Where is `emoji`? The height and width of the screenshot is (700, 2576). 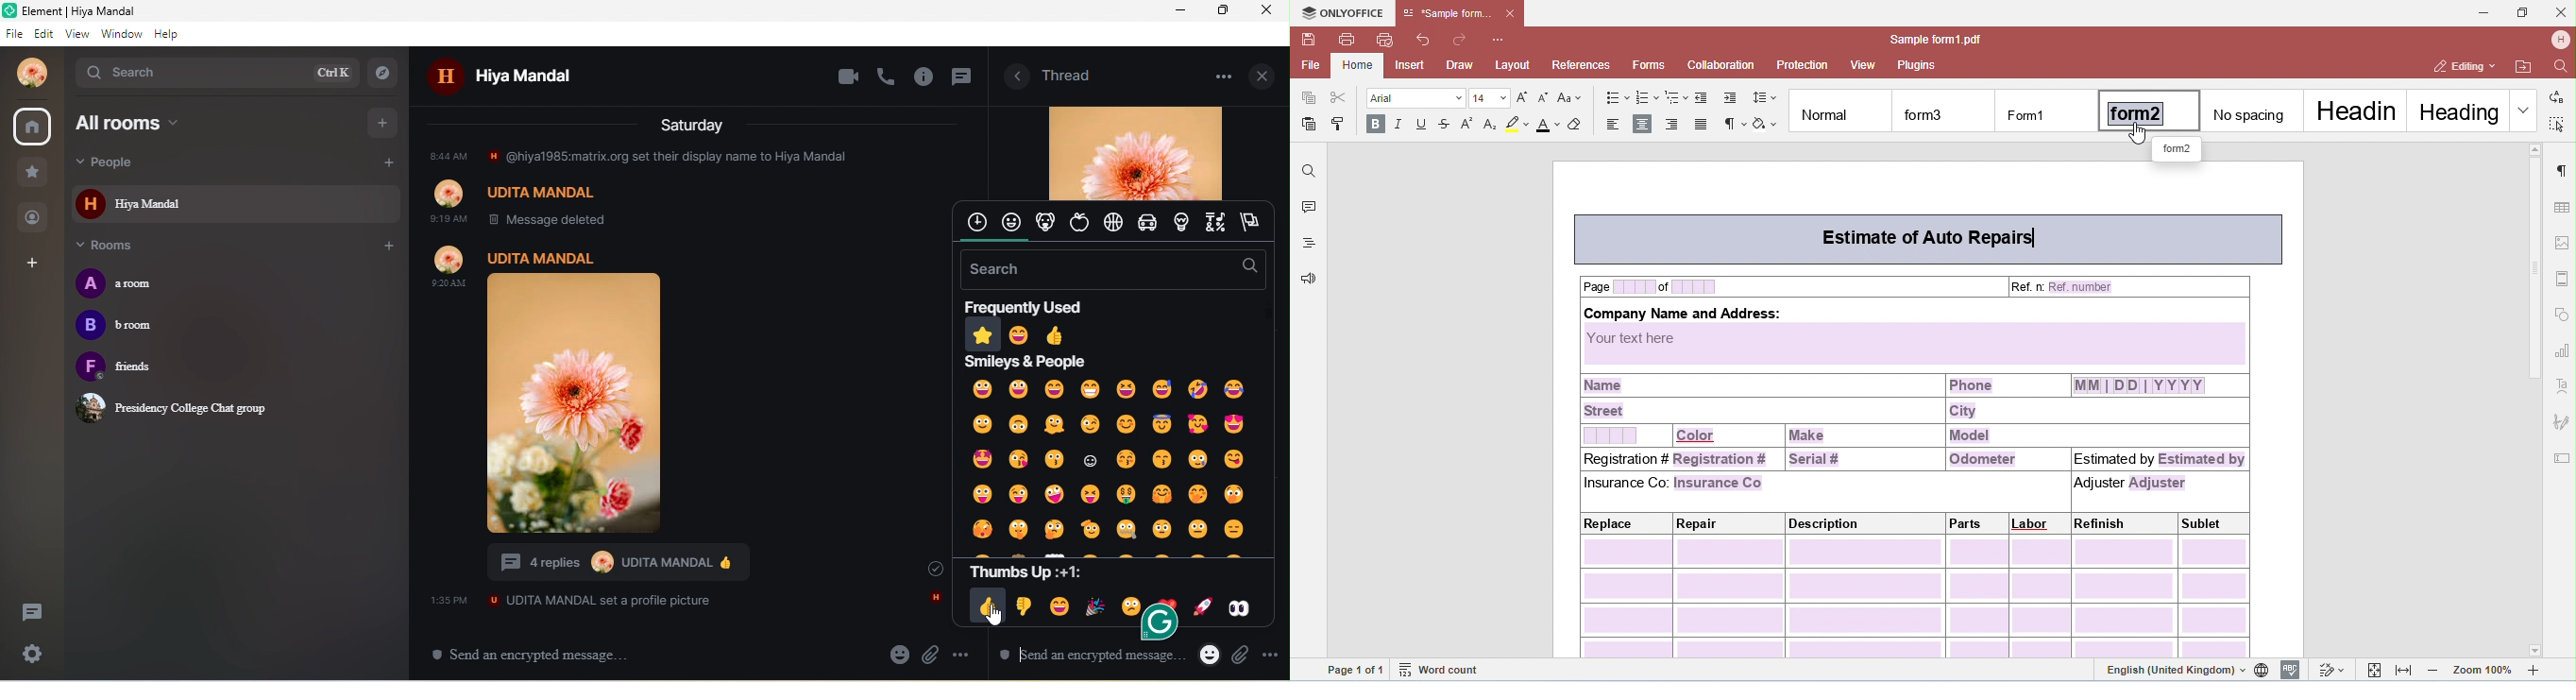 emoji is located at coordinates (899, 654).